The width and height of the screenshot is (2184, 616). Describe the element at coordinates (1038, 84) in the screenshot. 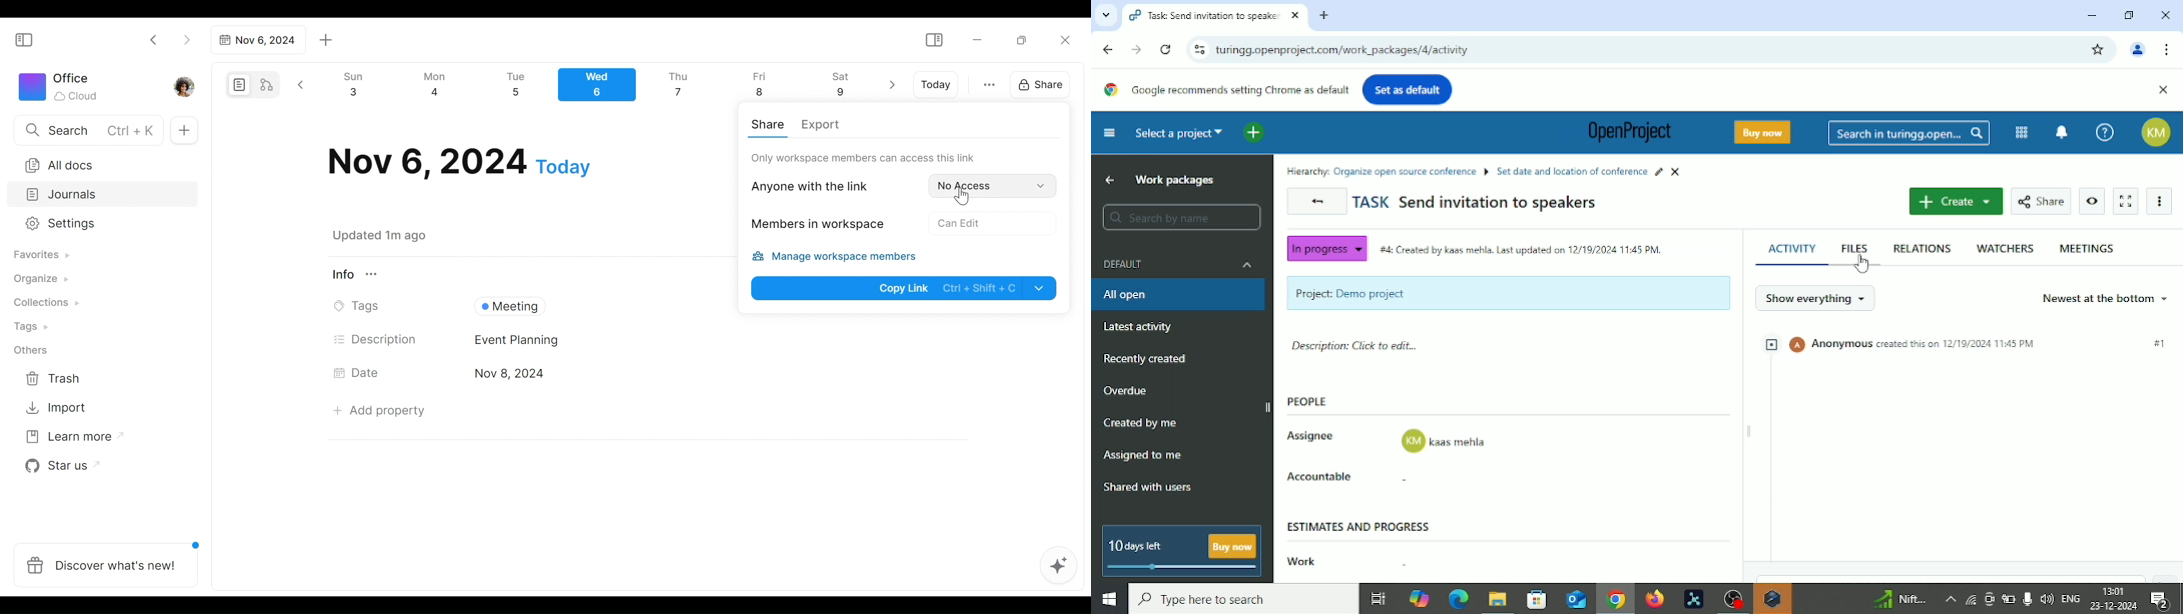

I see `Share` at that location.